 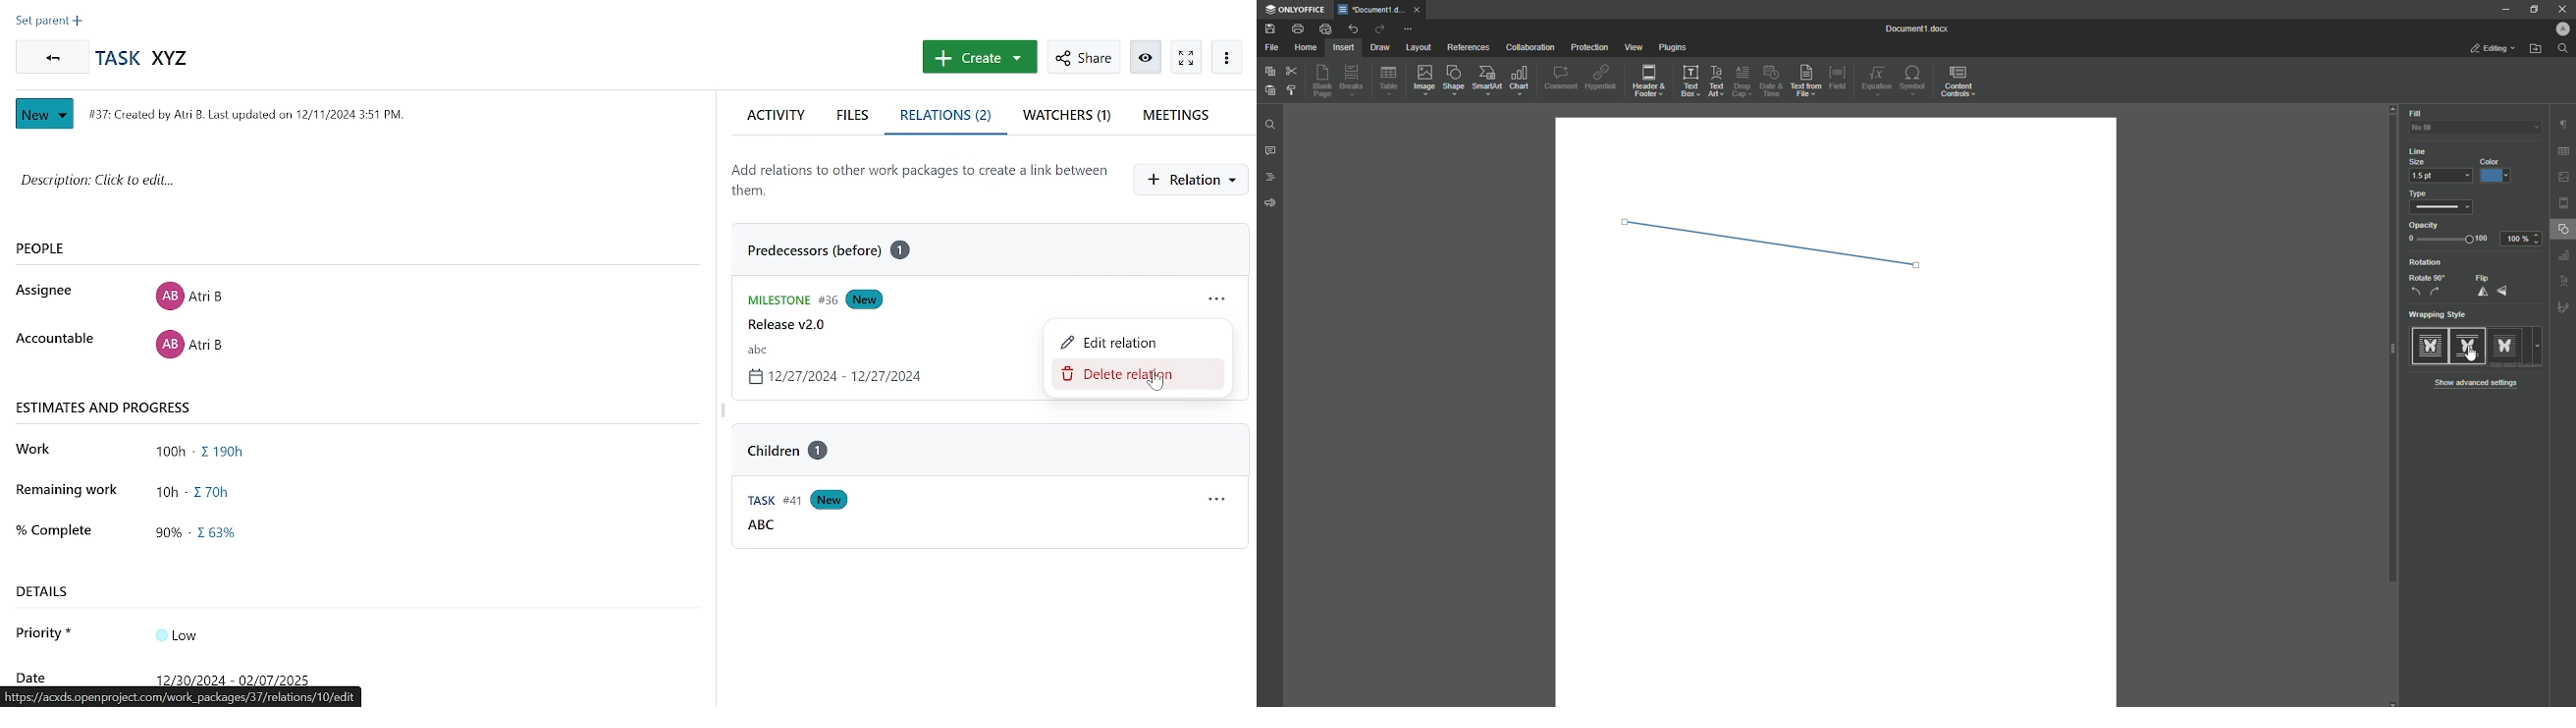 What do you see at coordinates (832, 500) in the screenshot?
I see `new` at bounding box center [832, 500].